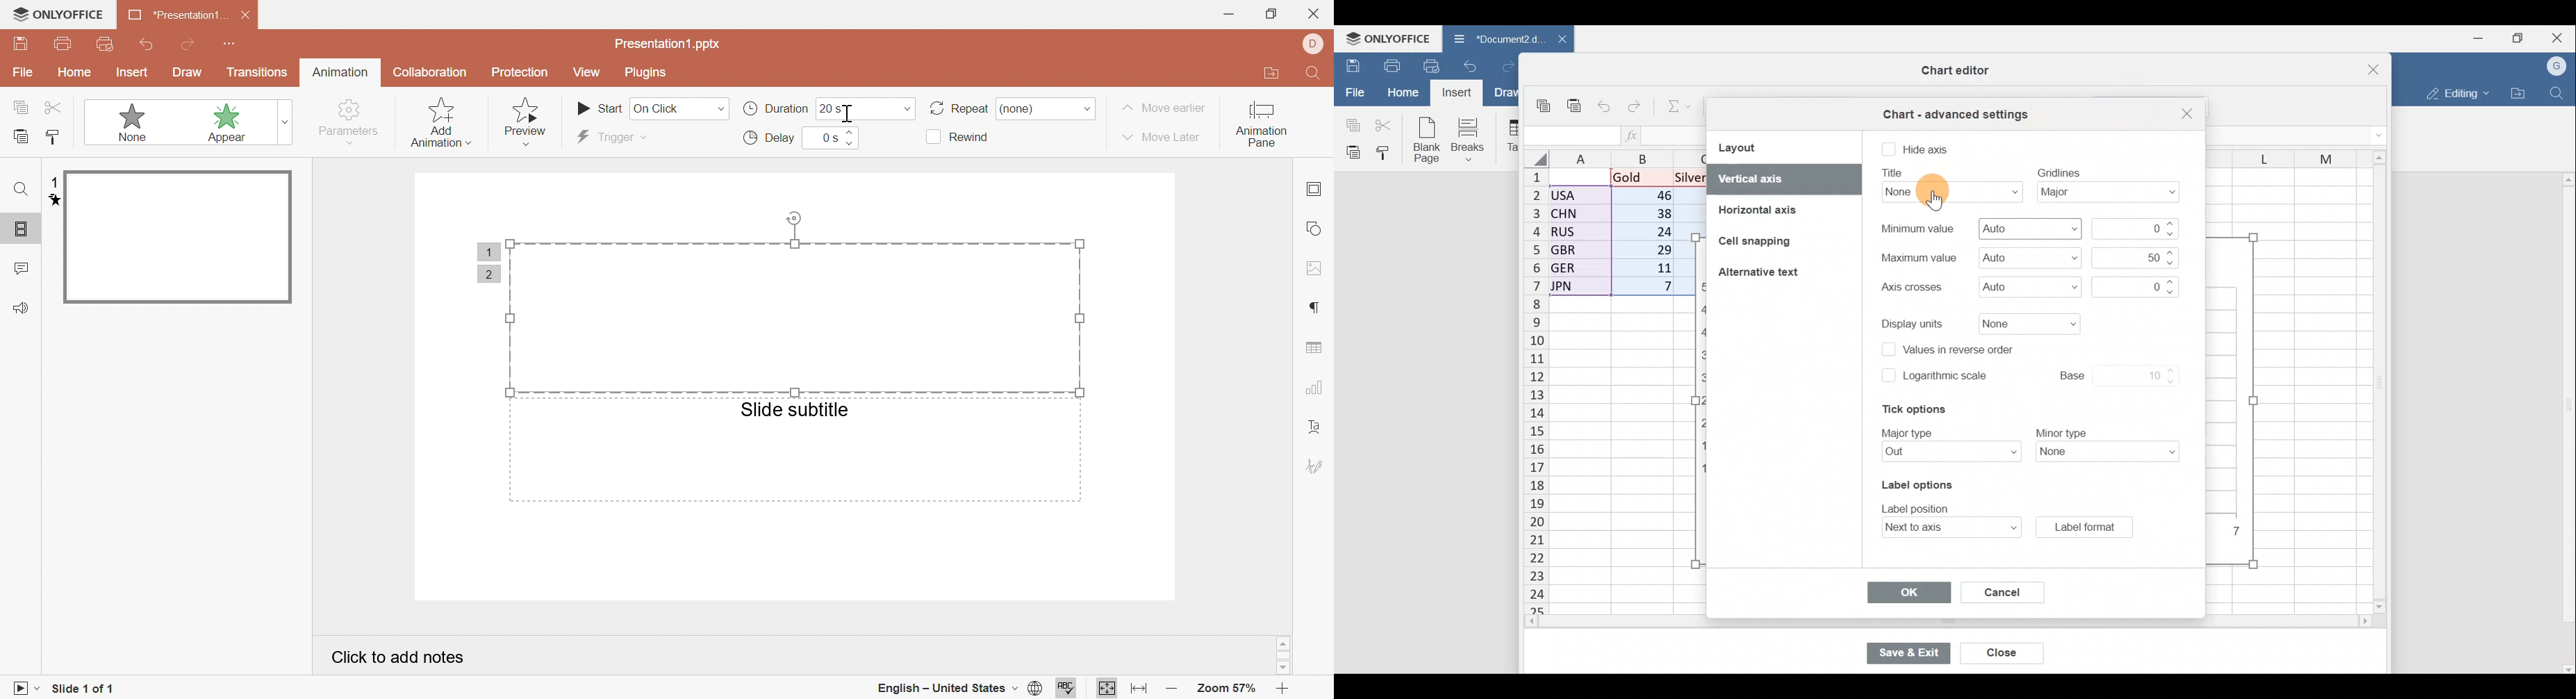  Describe the element at coordinates (84, 689) in the screenshot. I see `slide 1 of 1` at that location.